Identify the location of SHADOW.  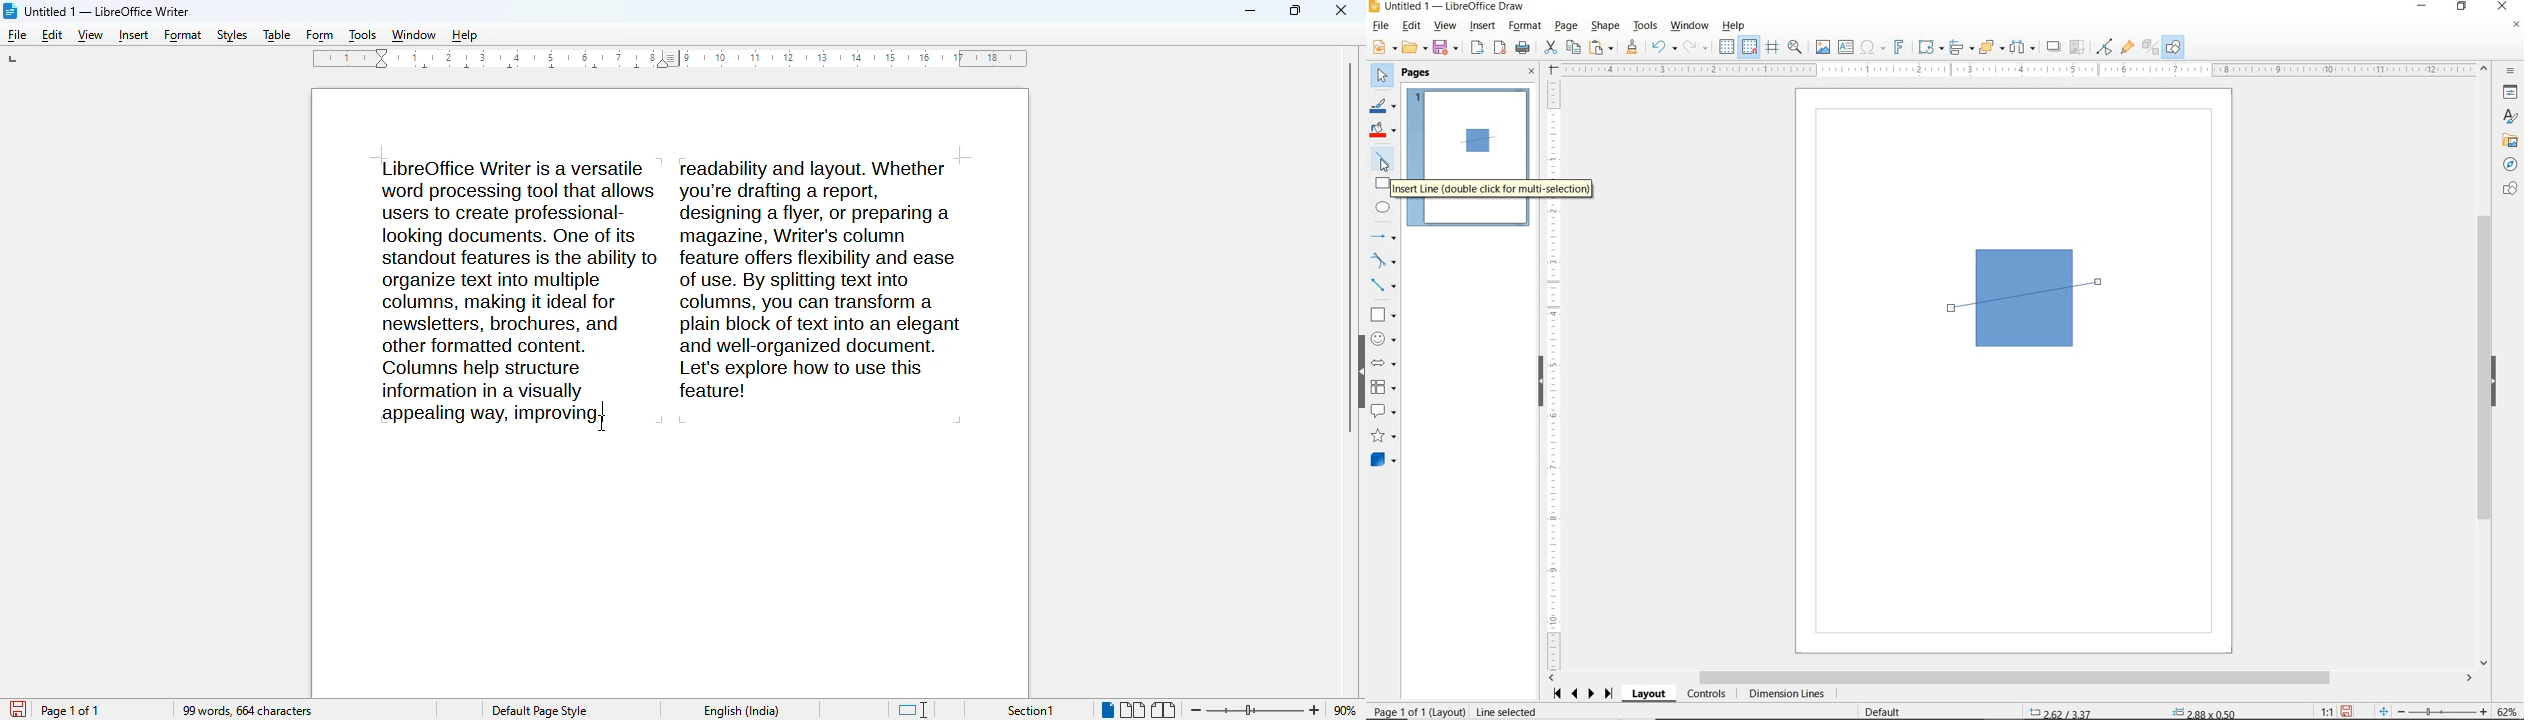
(2054, 47).